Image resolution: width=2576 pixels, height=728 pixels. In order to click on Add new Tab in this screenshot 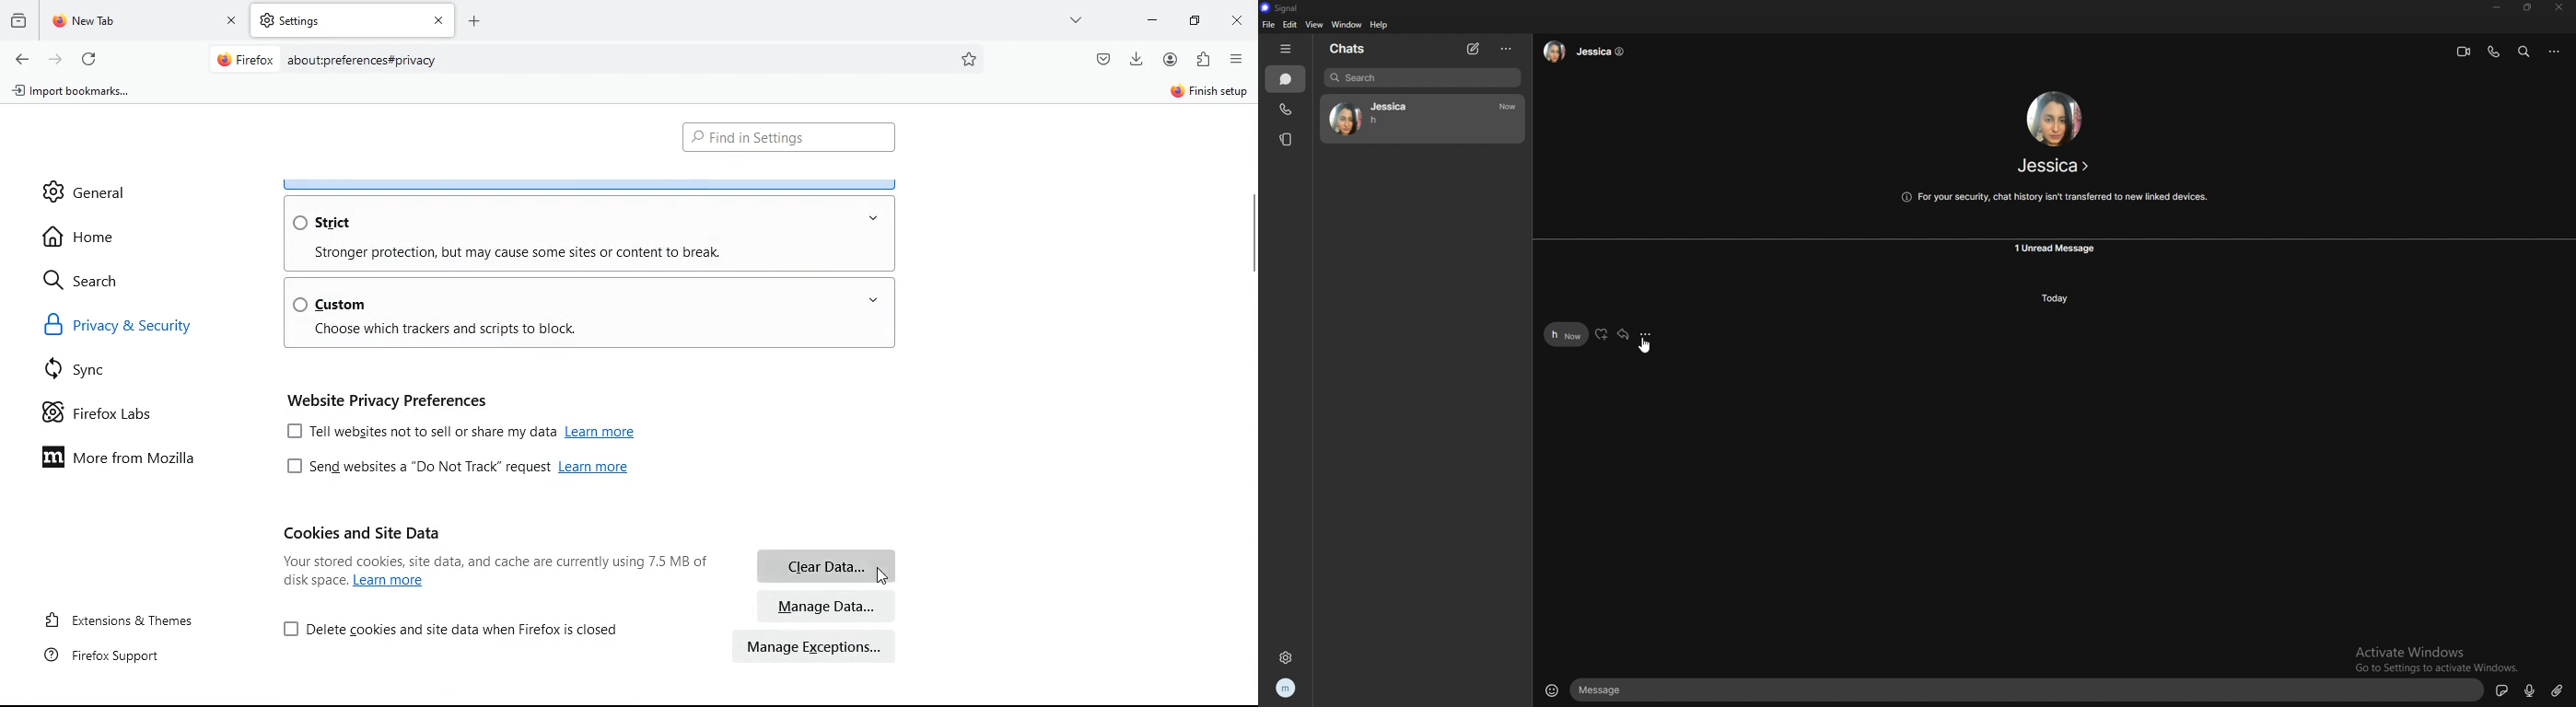, I will do `click(474, 20)`.